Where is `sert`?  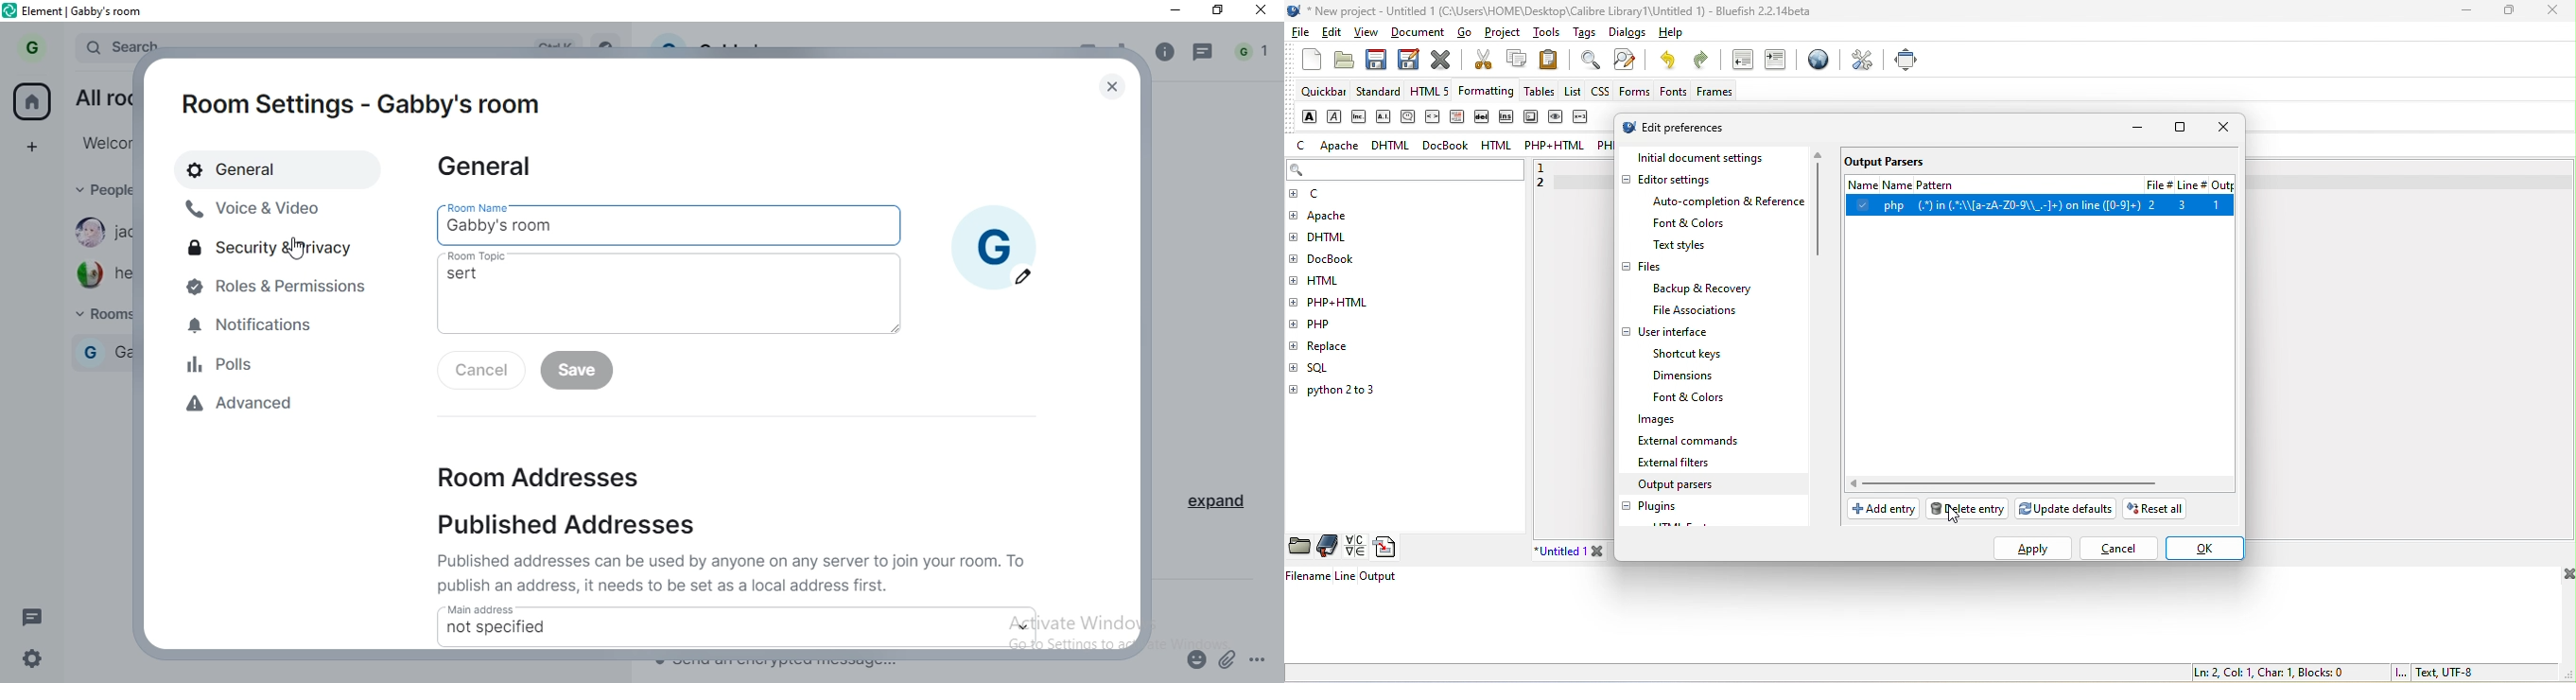 sert is located at coordinates (468, 278).